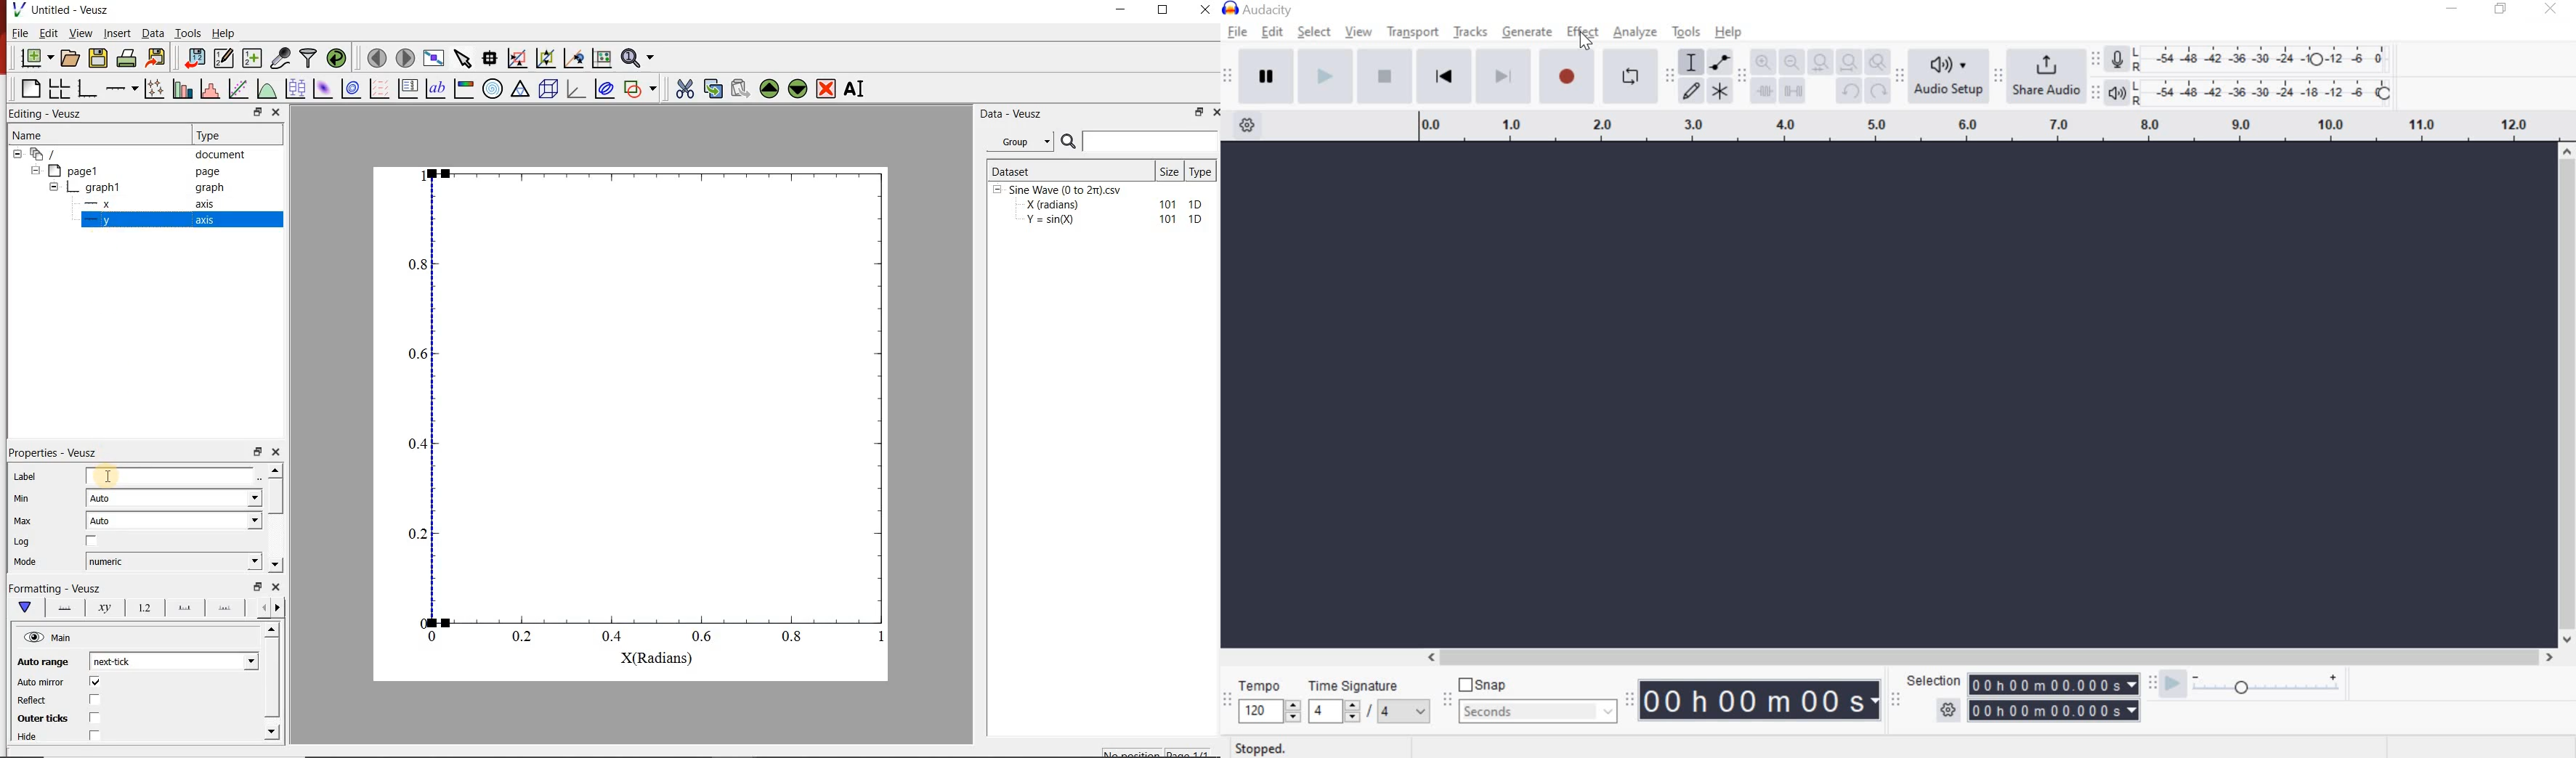  I want to click on Min/Max, so click(256, 113).